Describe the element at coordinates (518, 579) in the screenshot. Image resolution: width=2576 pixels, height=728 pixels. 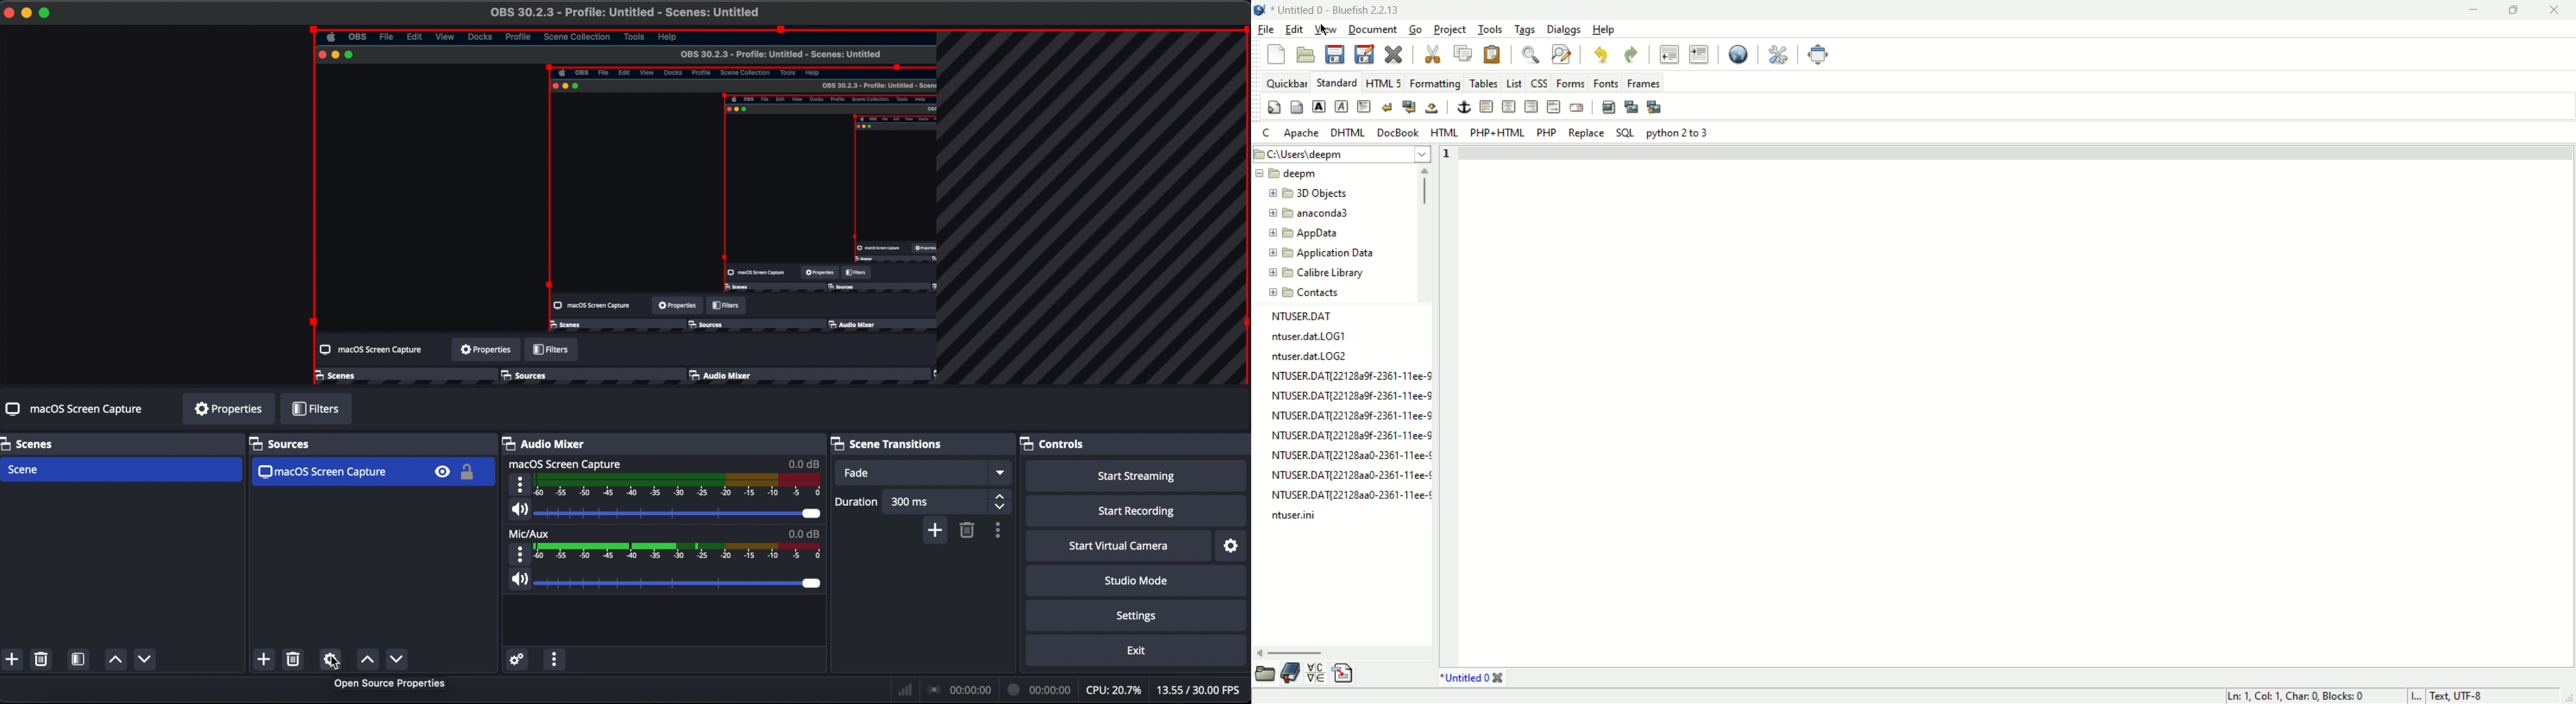
I see `audio icon` at that location.